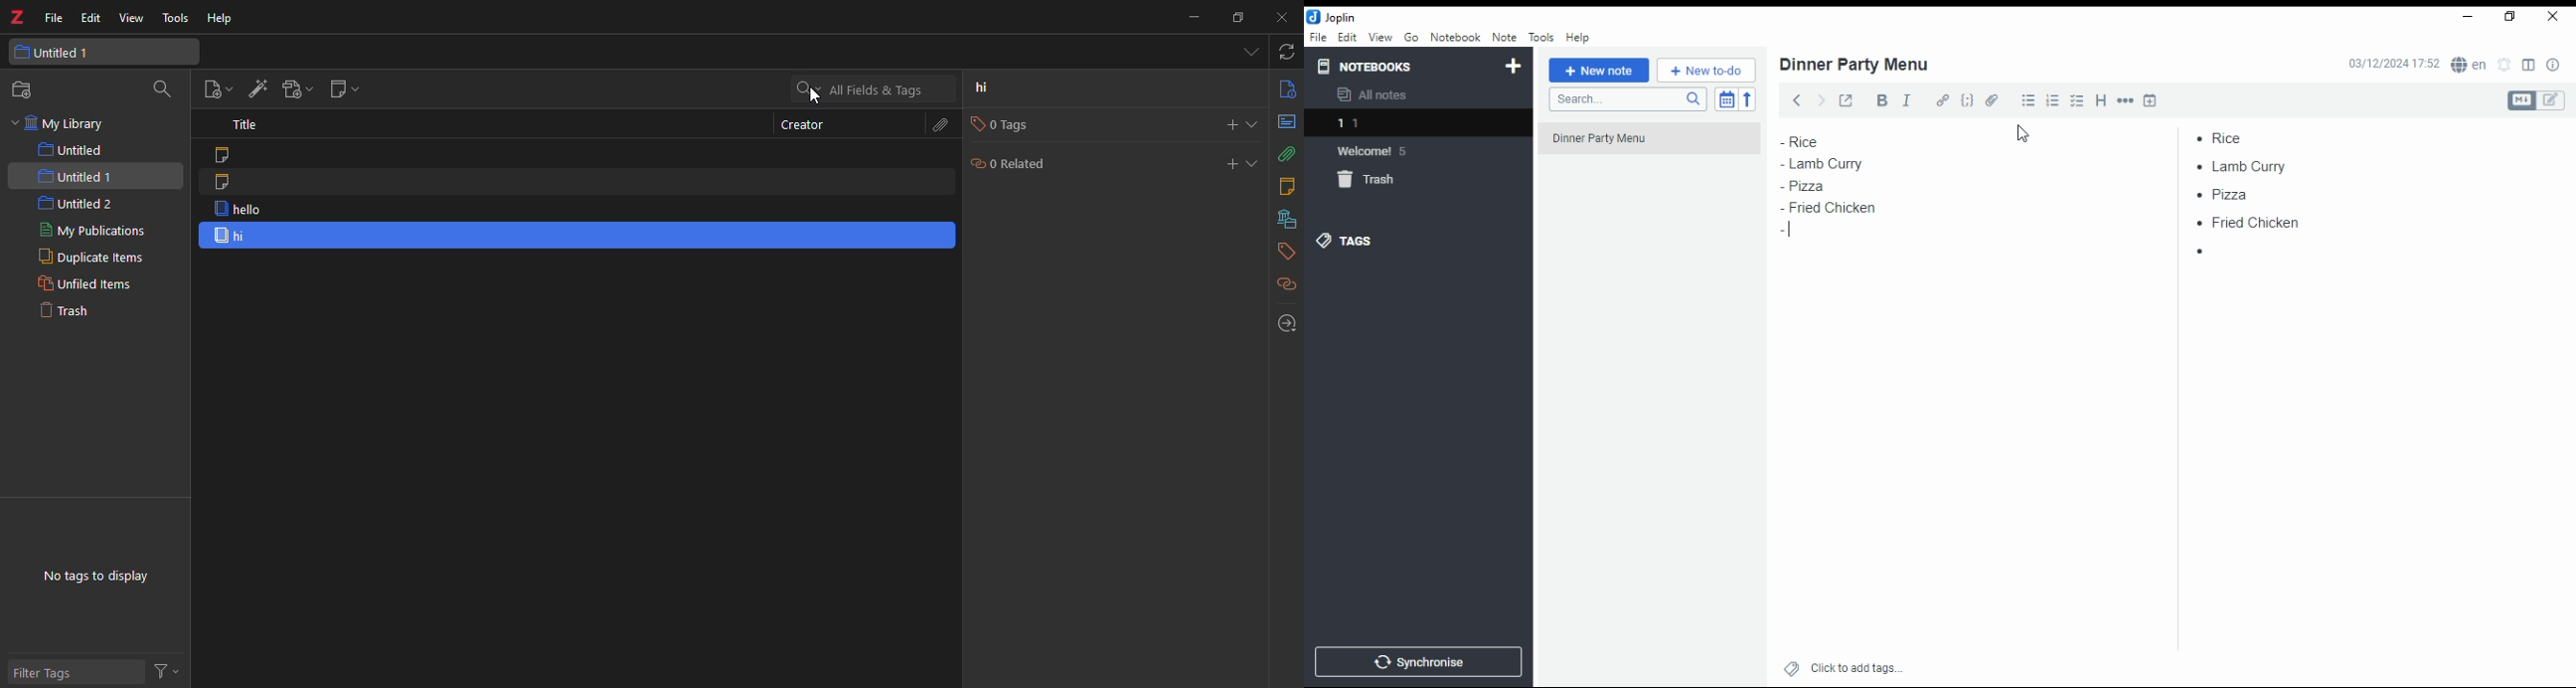  I want to click on library, so click(1287, 219).